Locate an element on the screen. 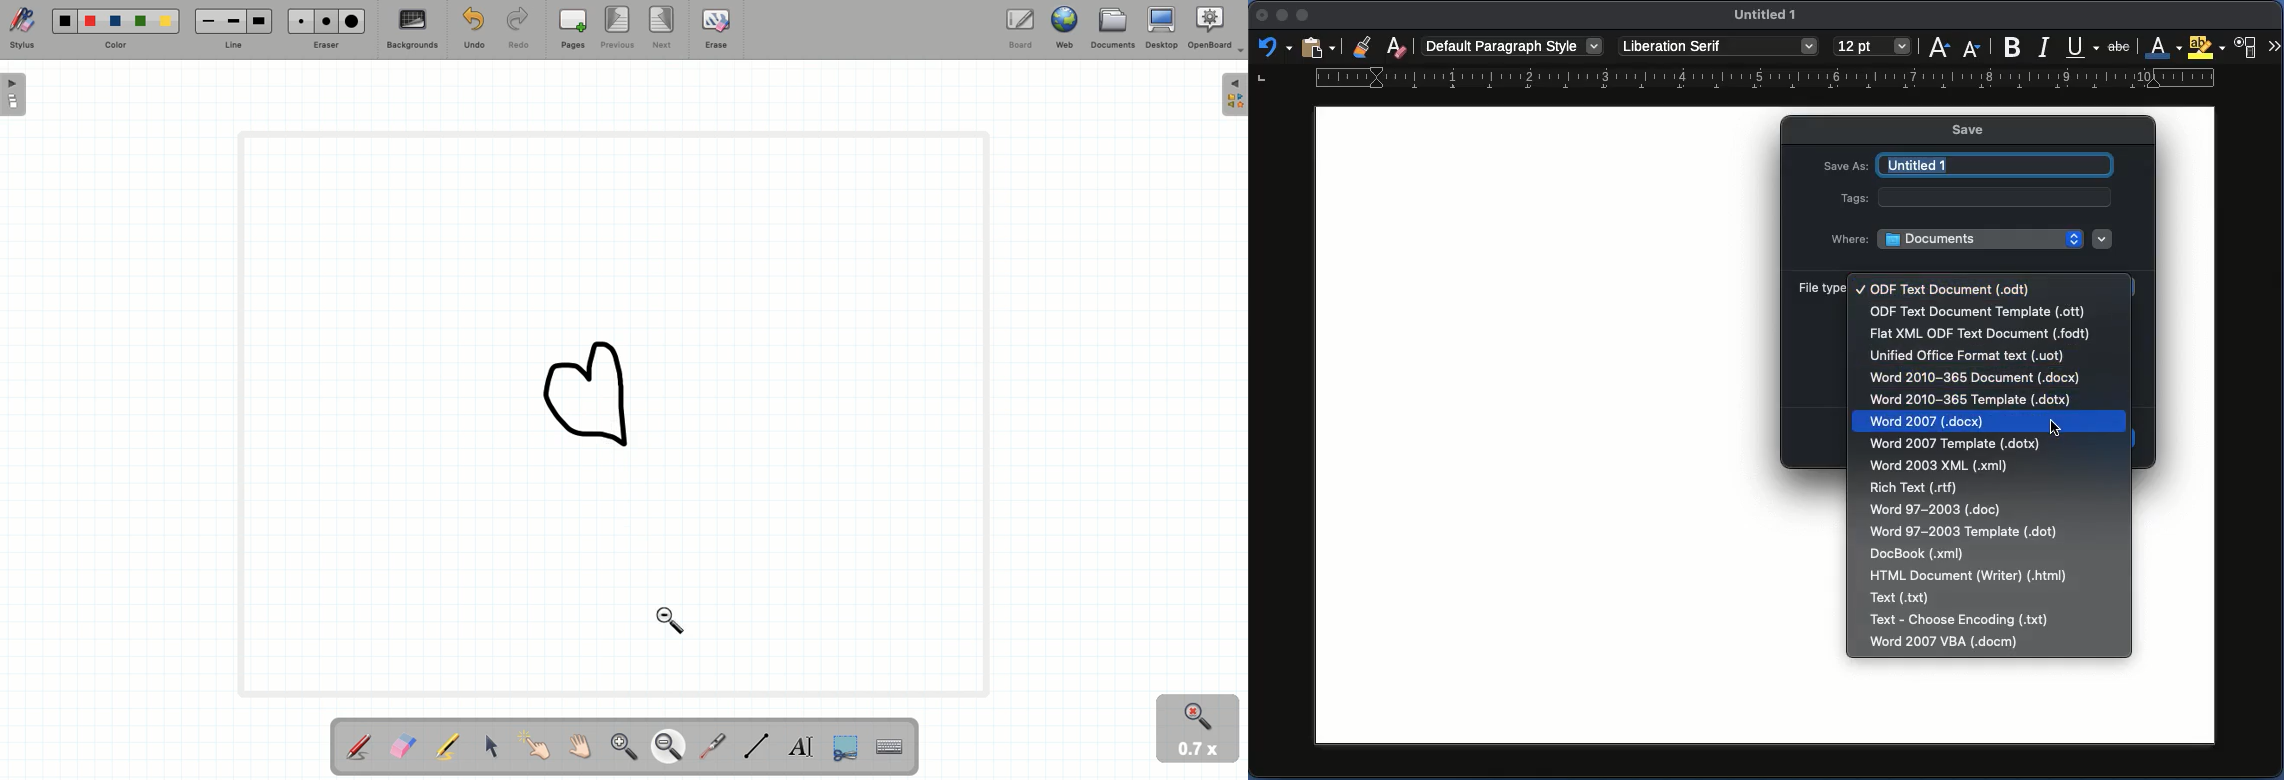 Image resolution: width=2296 pixels, height=784 pixels. Clone formatting is located at coordinates (1365, 47).